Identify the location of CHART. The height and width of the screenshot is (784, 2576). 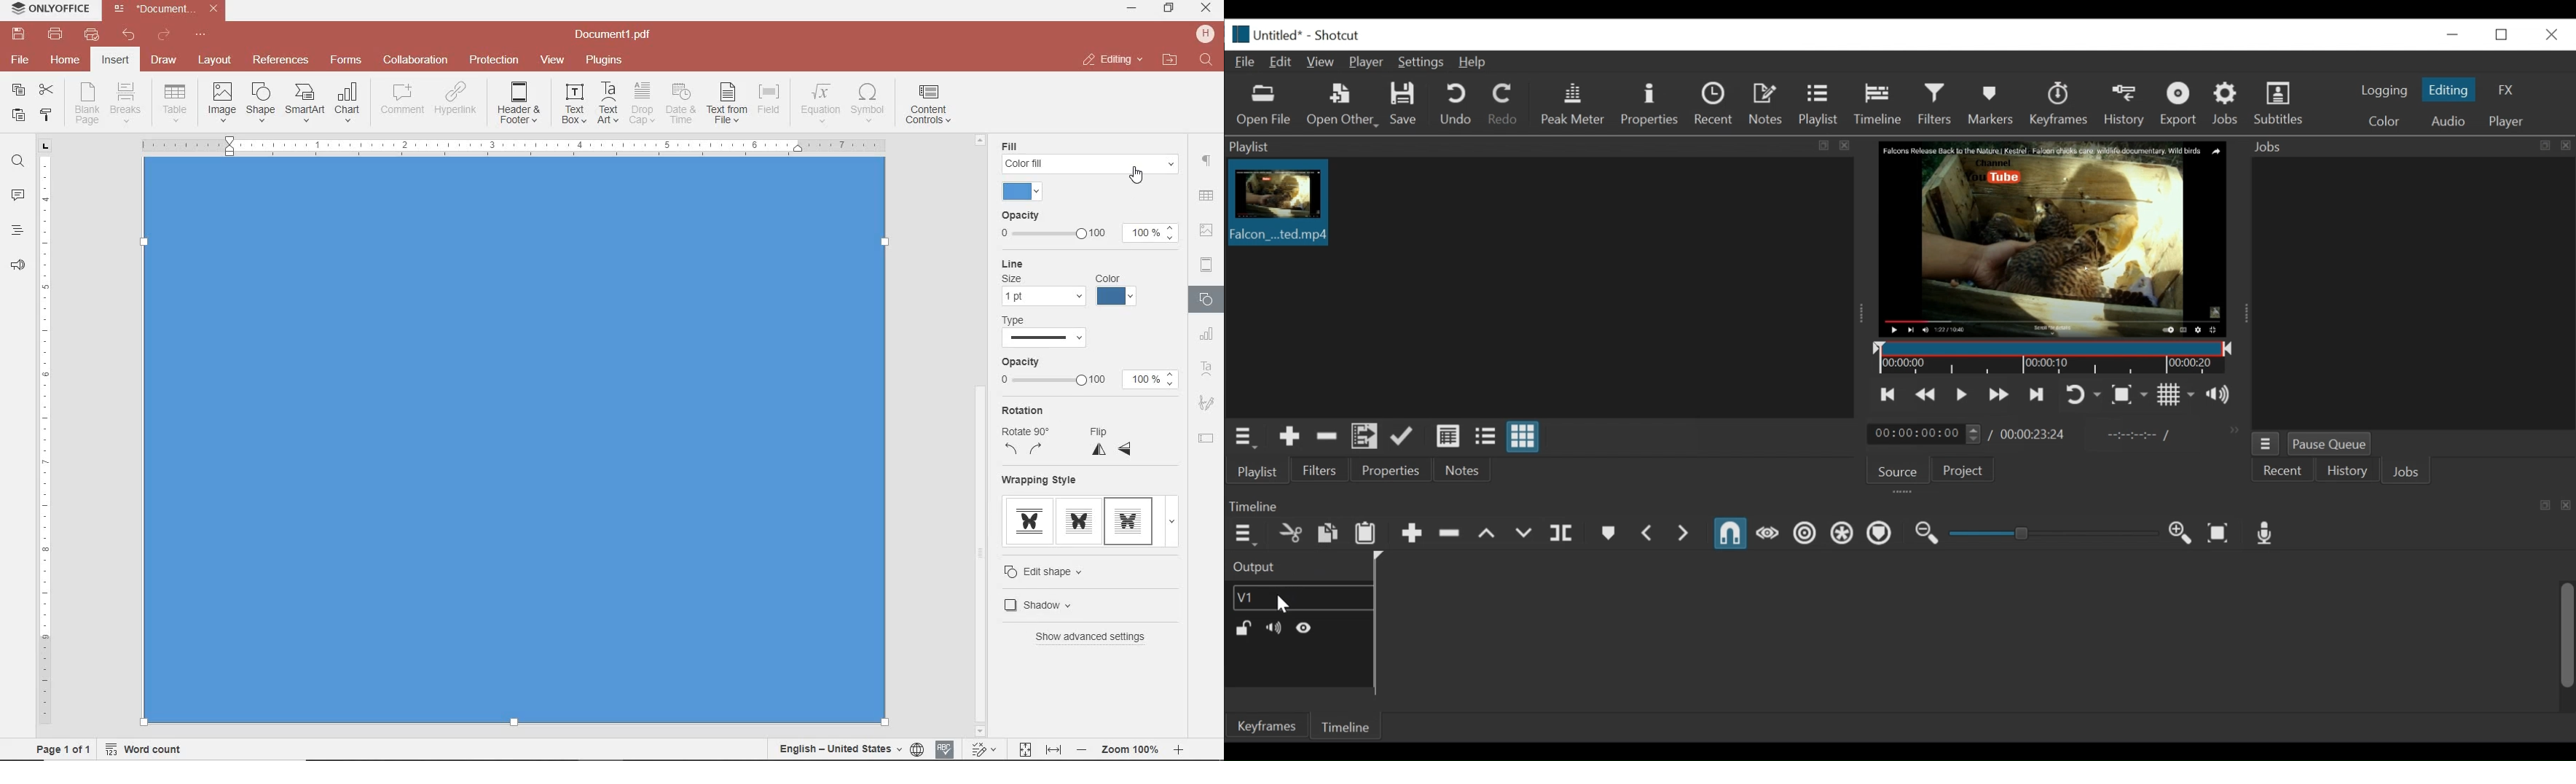
(1207, 335).